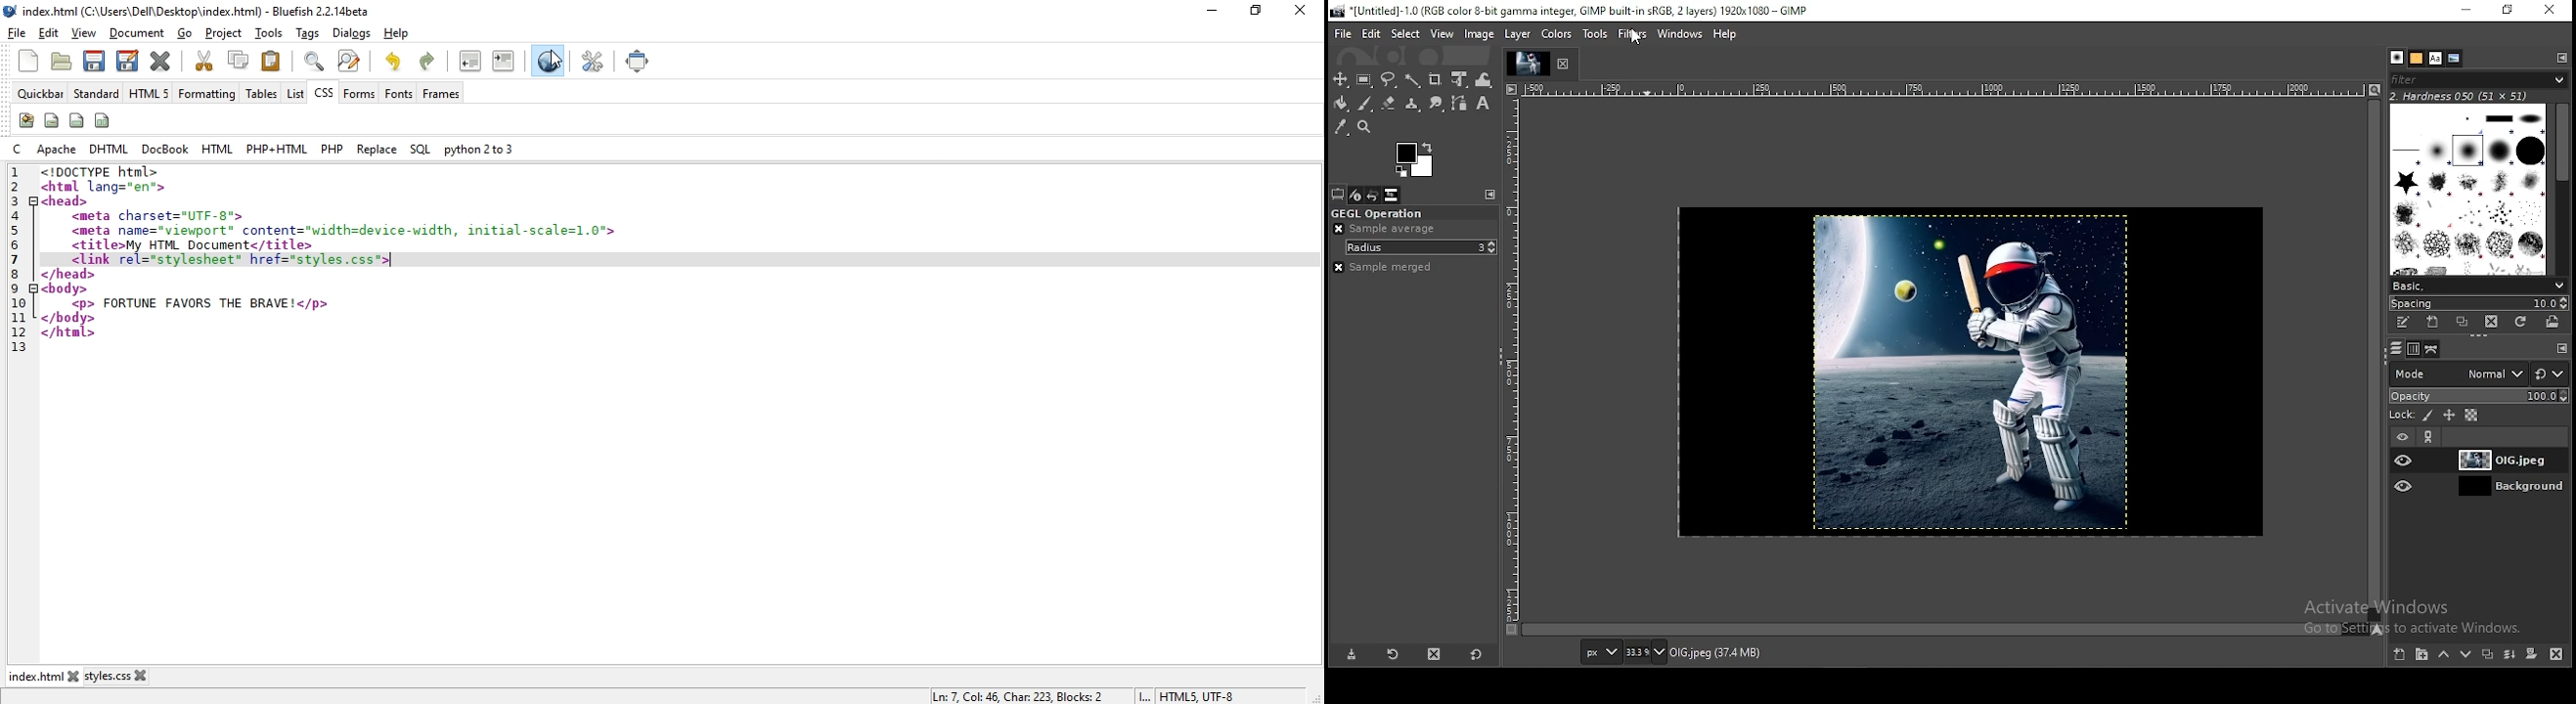 Image resolution: width=2576 pixels, height=728 pixels. What do you see at coordinates (1568, 62) in the screenshot?
I see `close` at bounding box center [1568, 62].